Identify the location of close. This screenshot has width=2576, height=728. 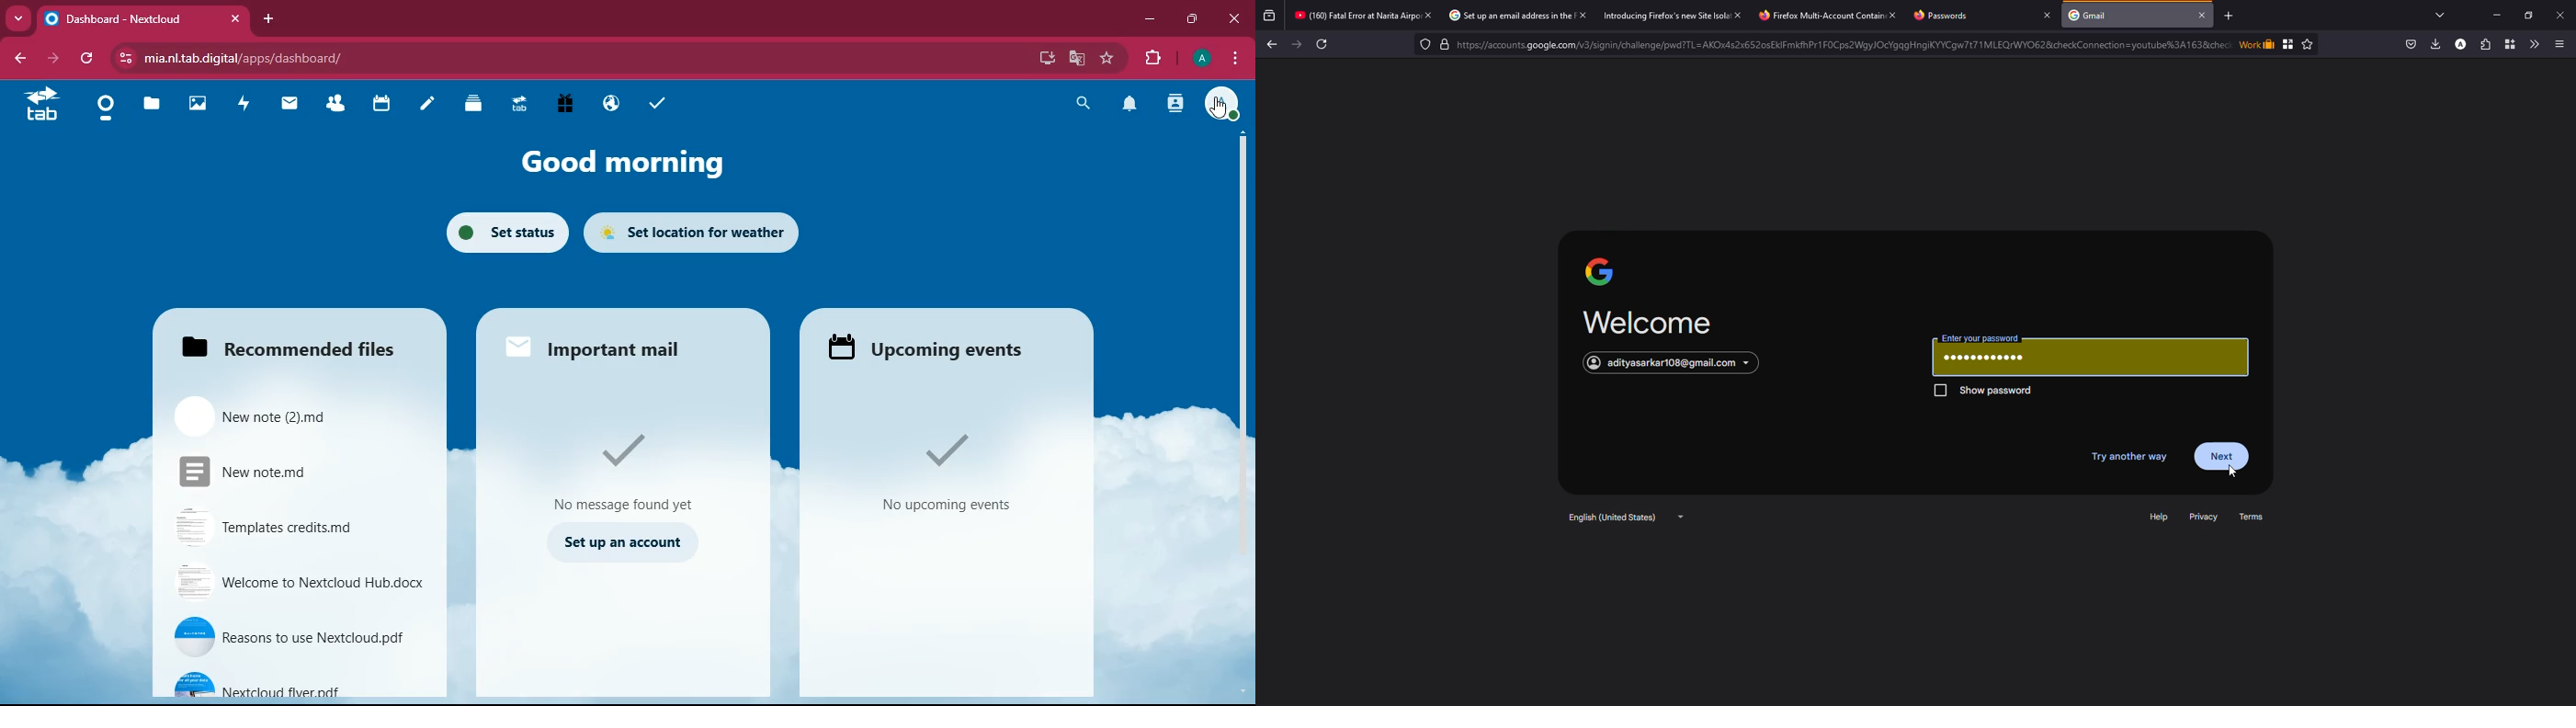
(1584, 15).